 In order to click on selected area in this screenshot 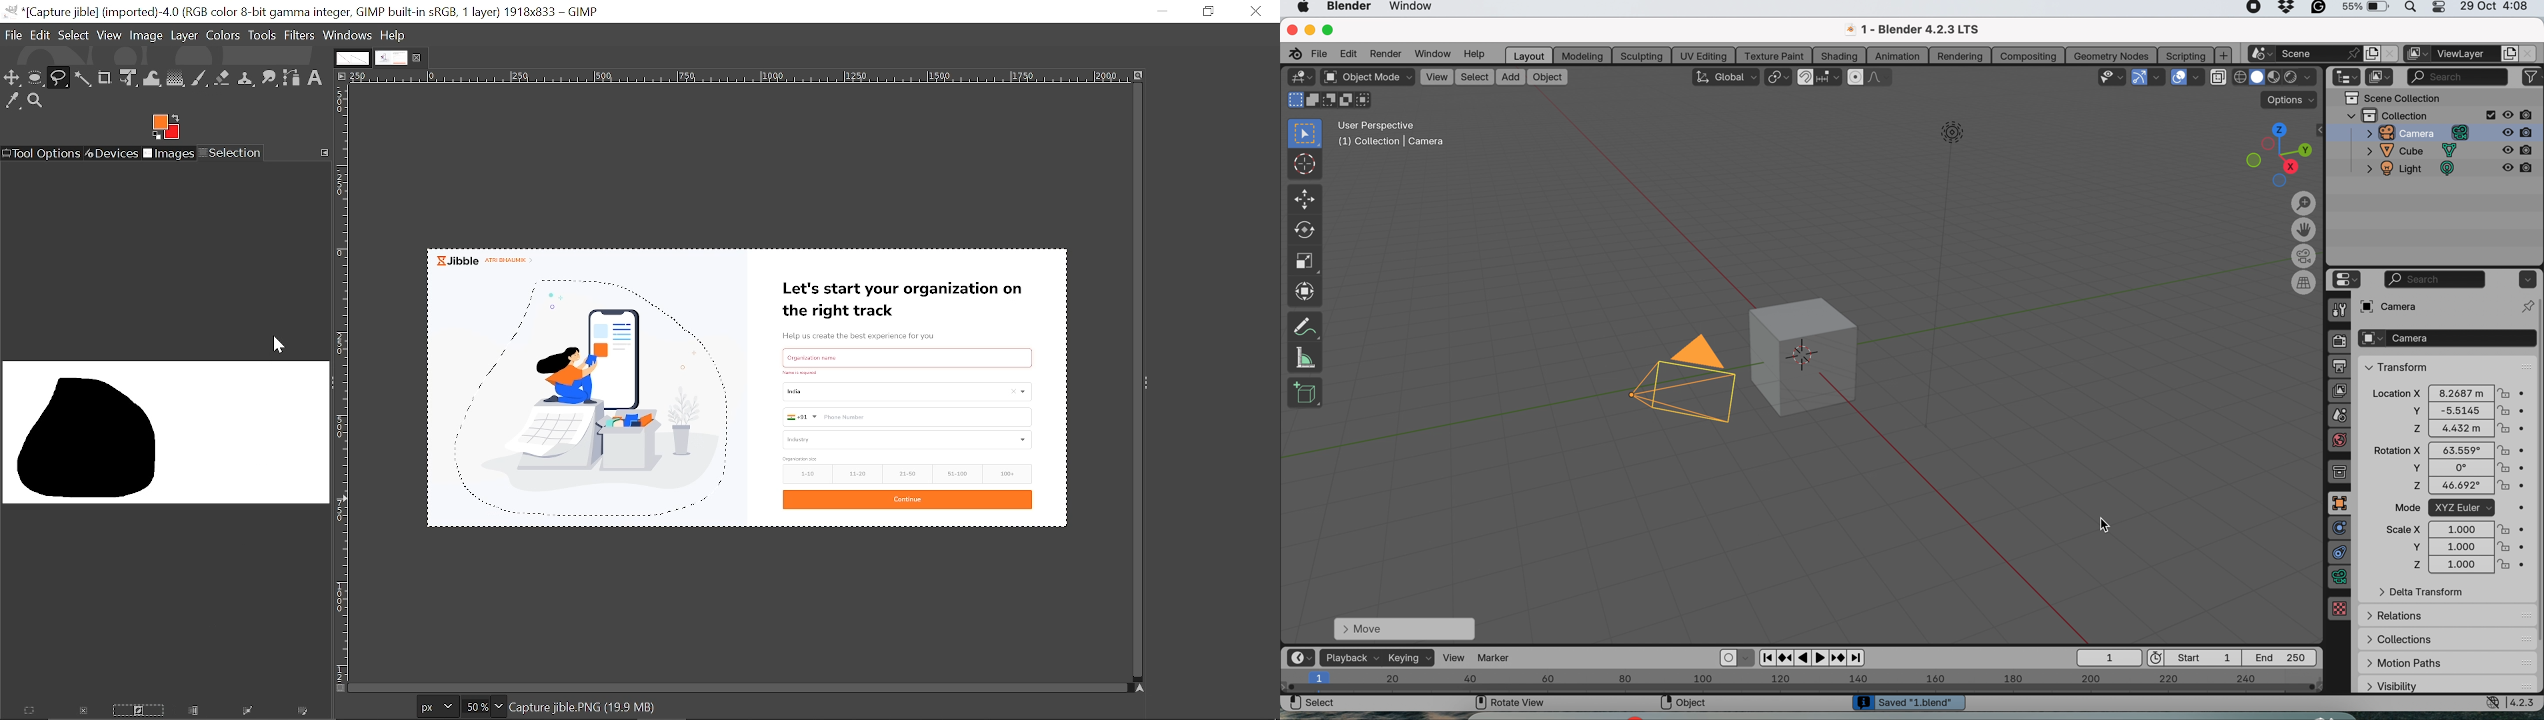, I will do `click(588, 394)`.